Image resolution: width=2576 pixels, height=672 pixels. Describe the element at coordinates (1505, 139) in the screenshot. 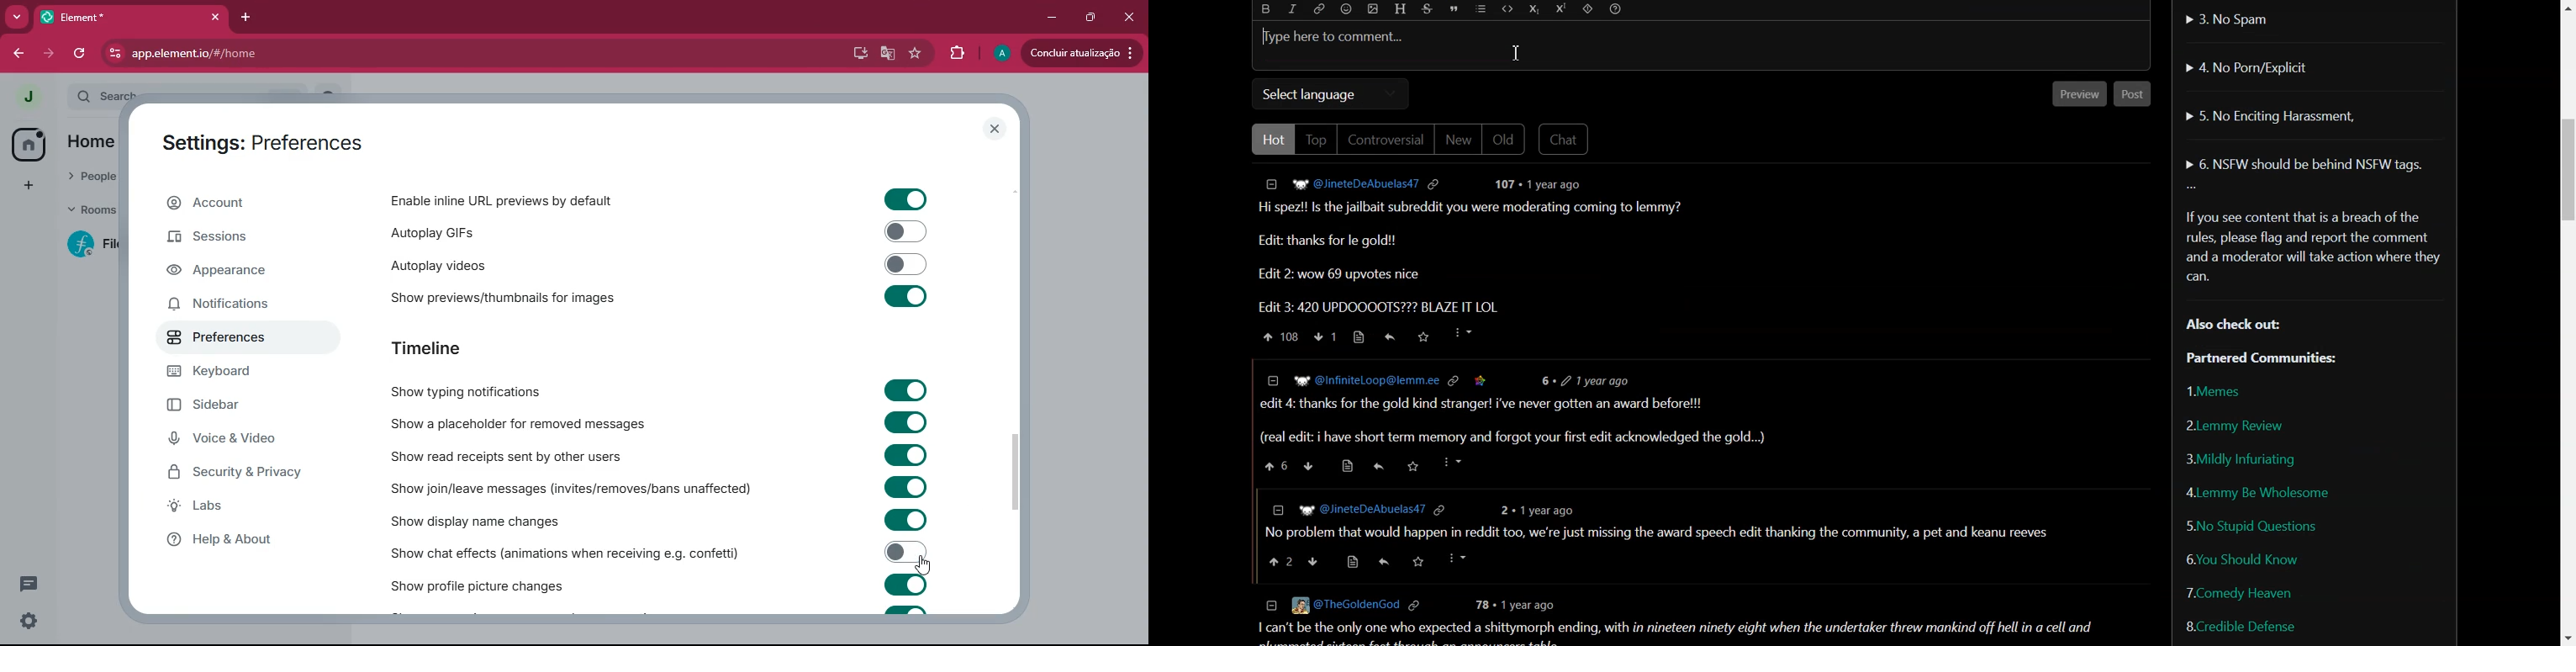

I see `Old` at that location.